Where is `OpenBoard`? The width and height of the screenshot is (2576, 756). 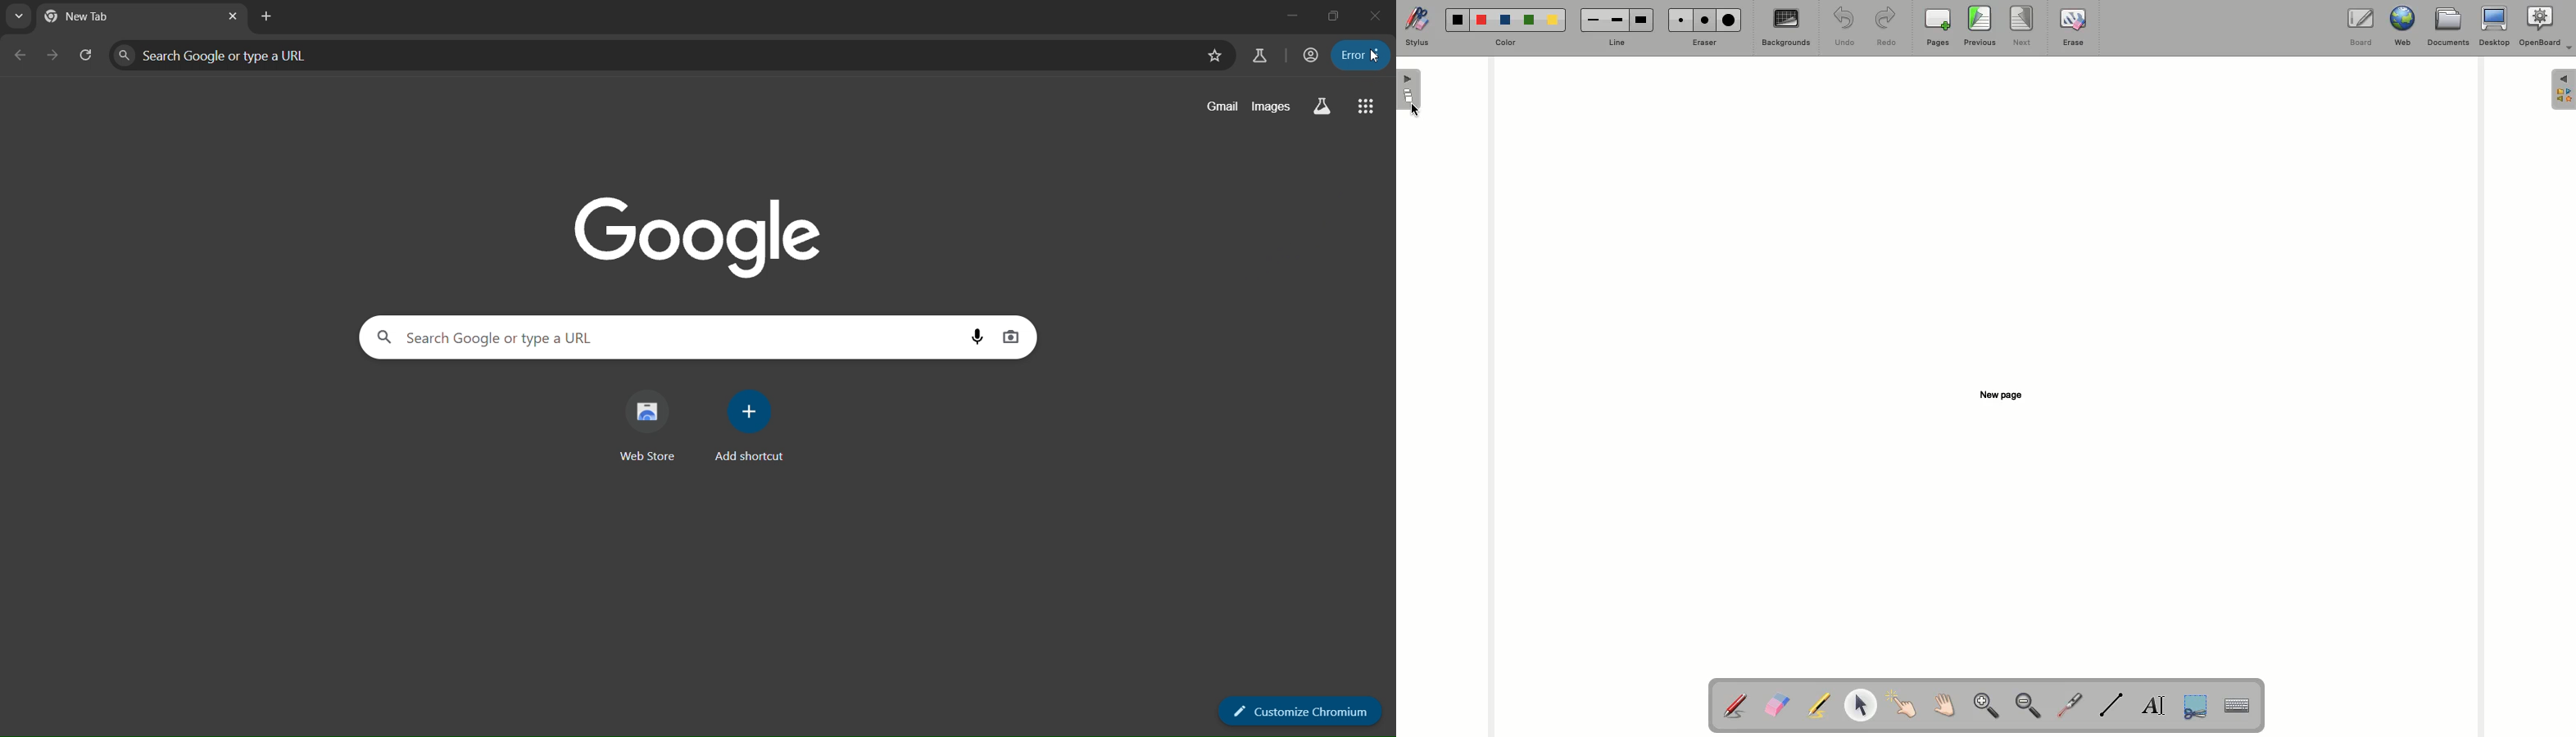
OpenBoard is located at coordinates (2547, 26).